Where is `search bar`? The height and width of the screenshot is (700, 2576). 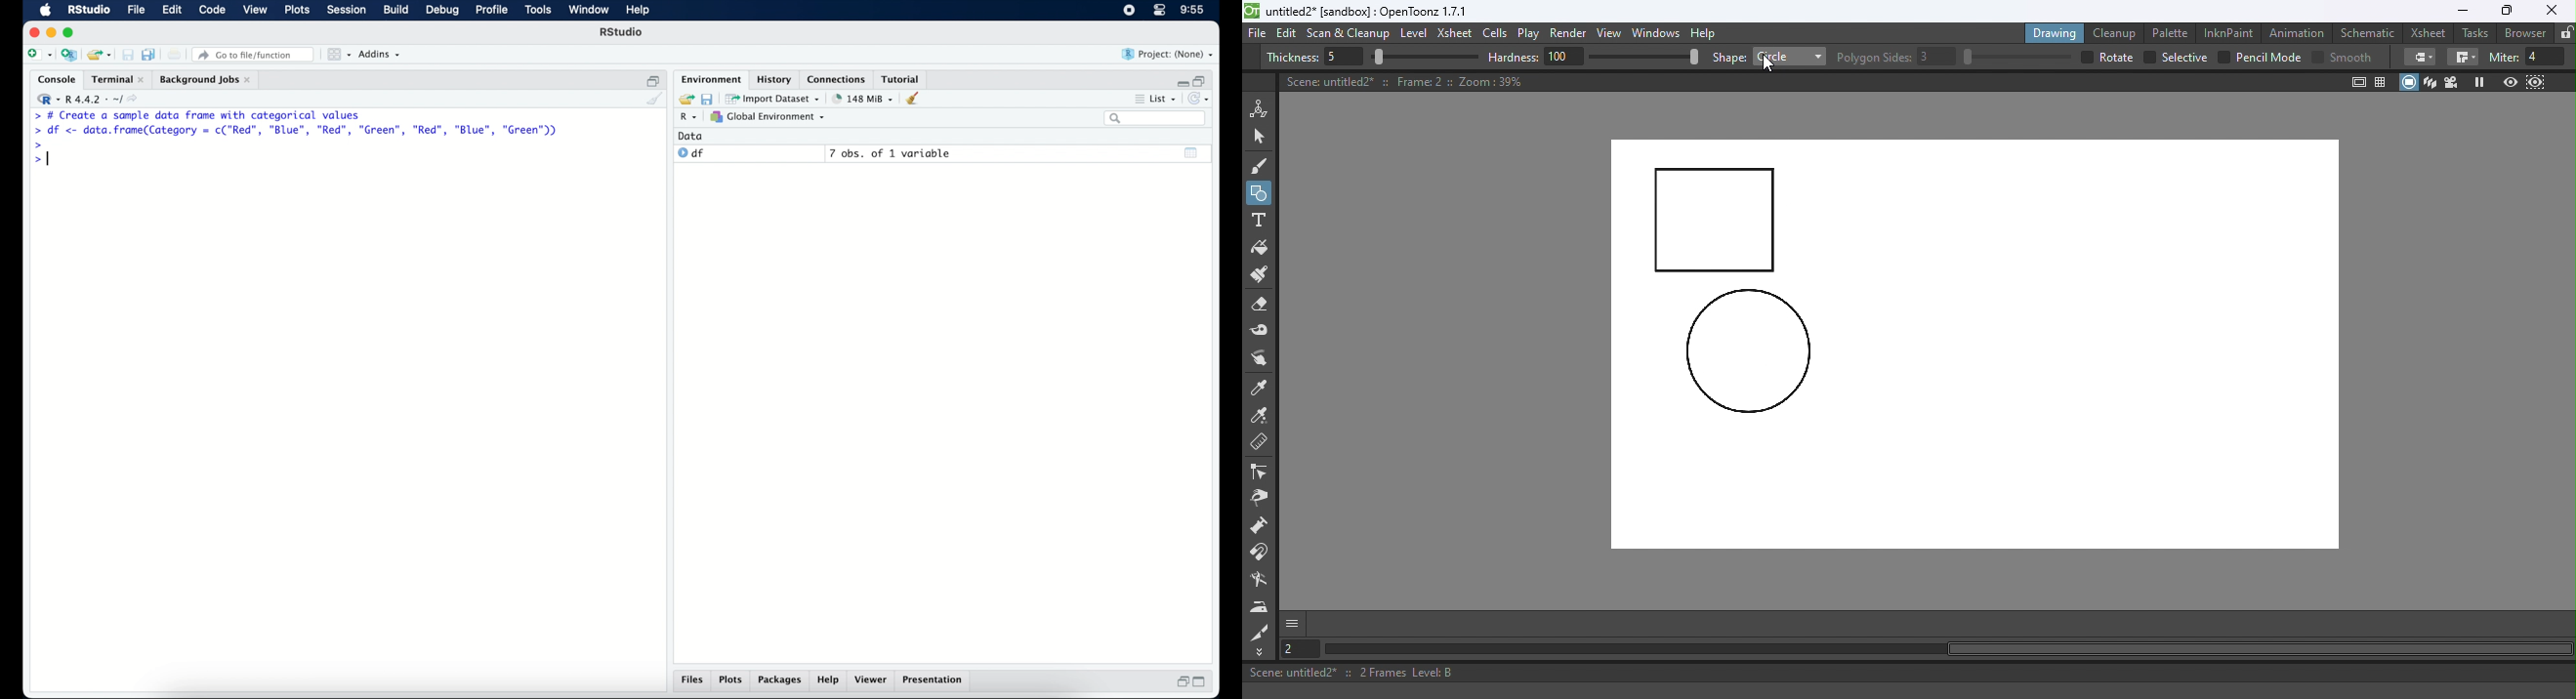
search bar is located at coordinates (1157, 120).